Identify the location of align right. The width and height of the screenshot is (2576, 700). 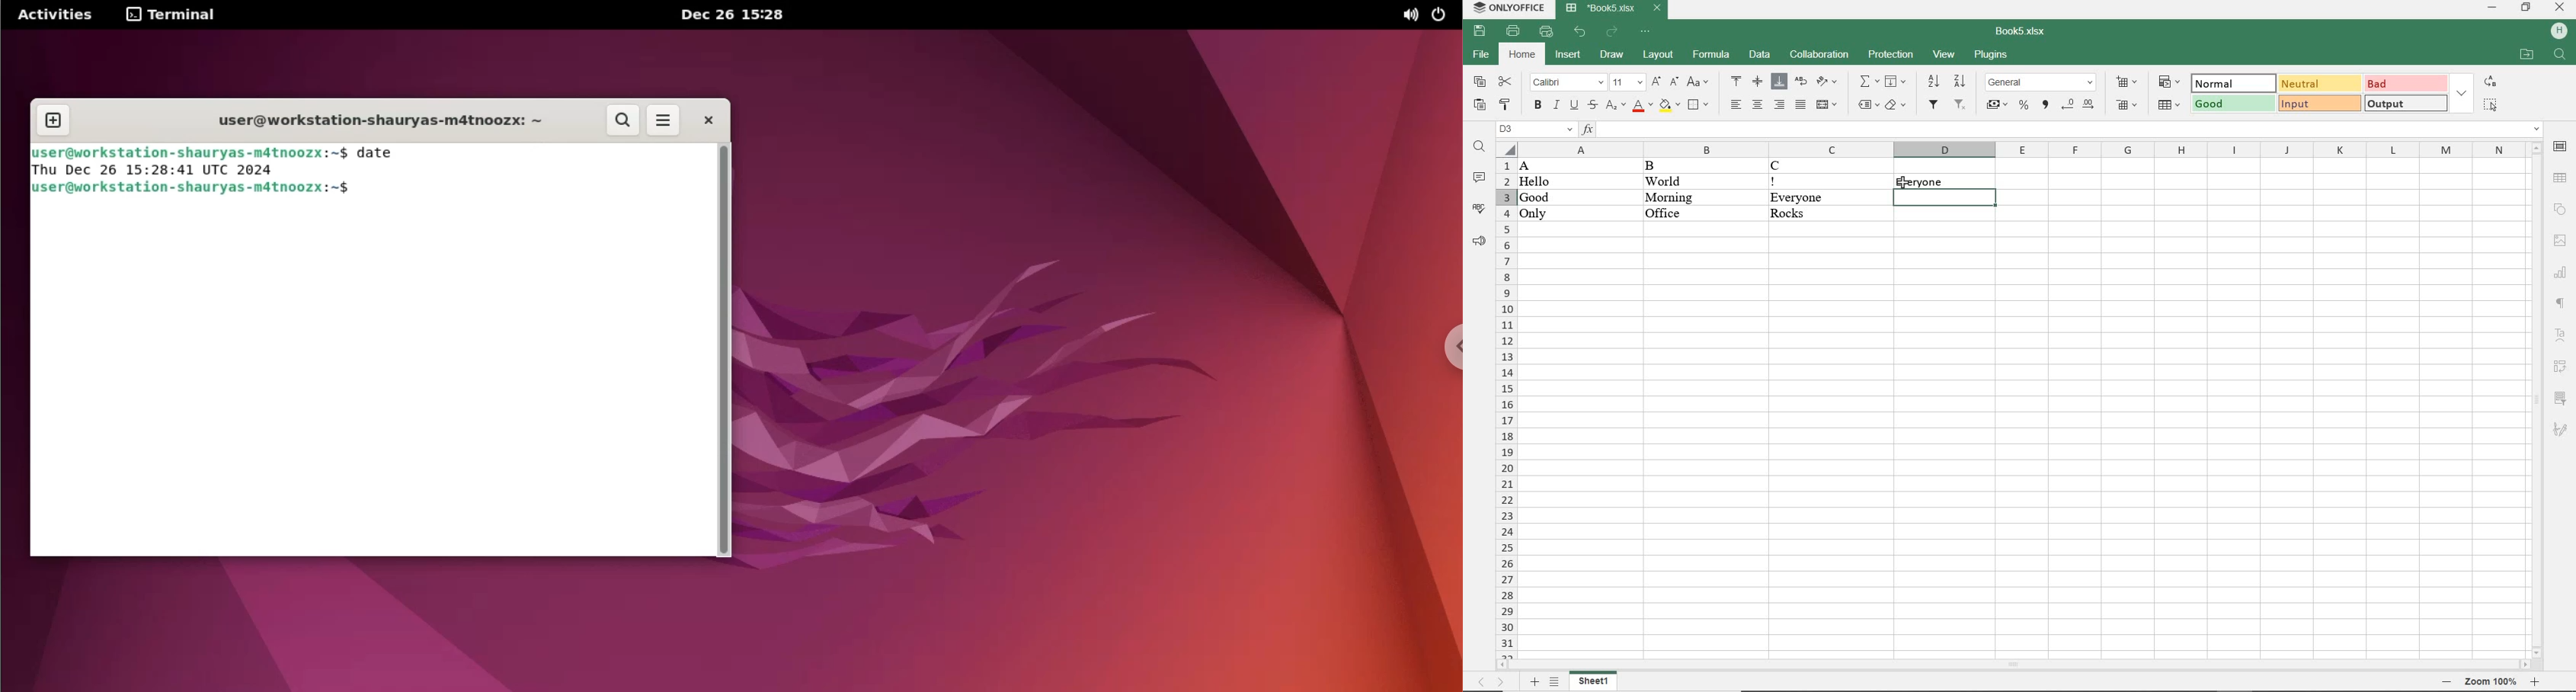
(1780, 105).